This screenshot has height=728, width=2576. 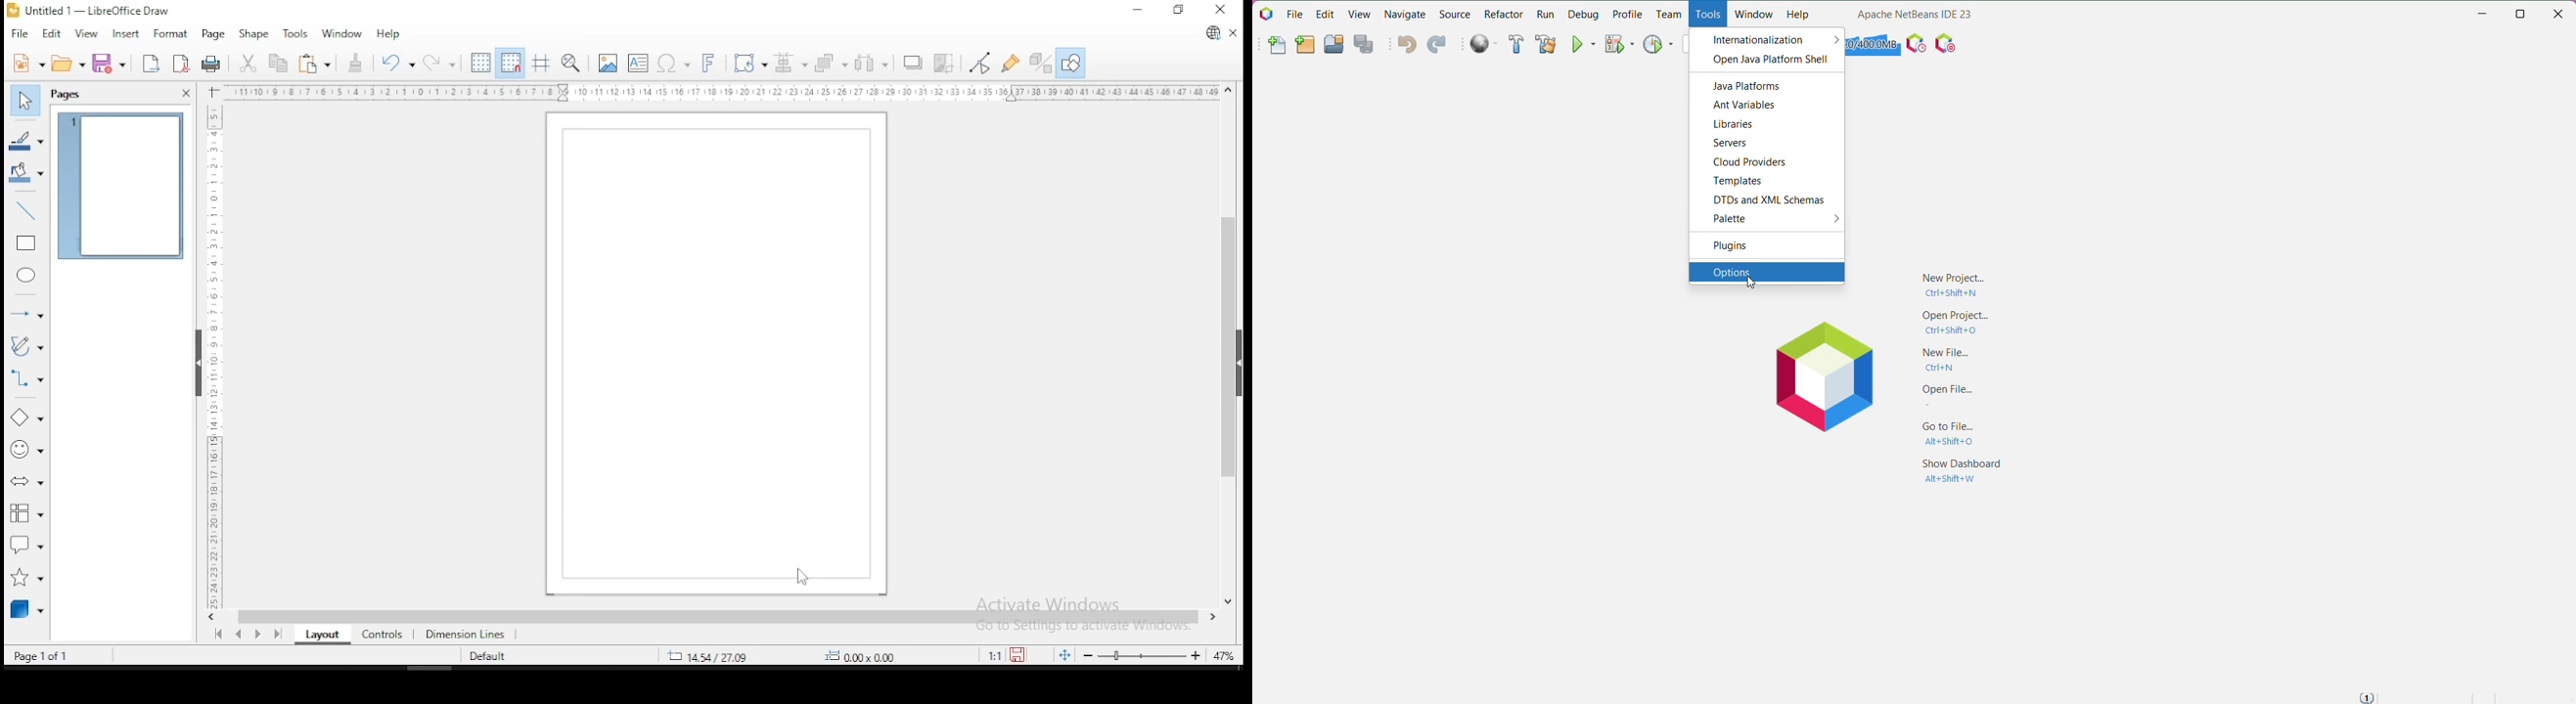 What do you see at coordinates (991, 655) in the screenshot?
I see `1:1` at bounding box center [991, 655].